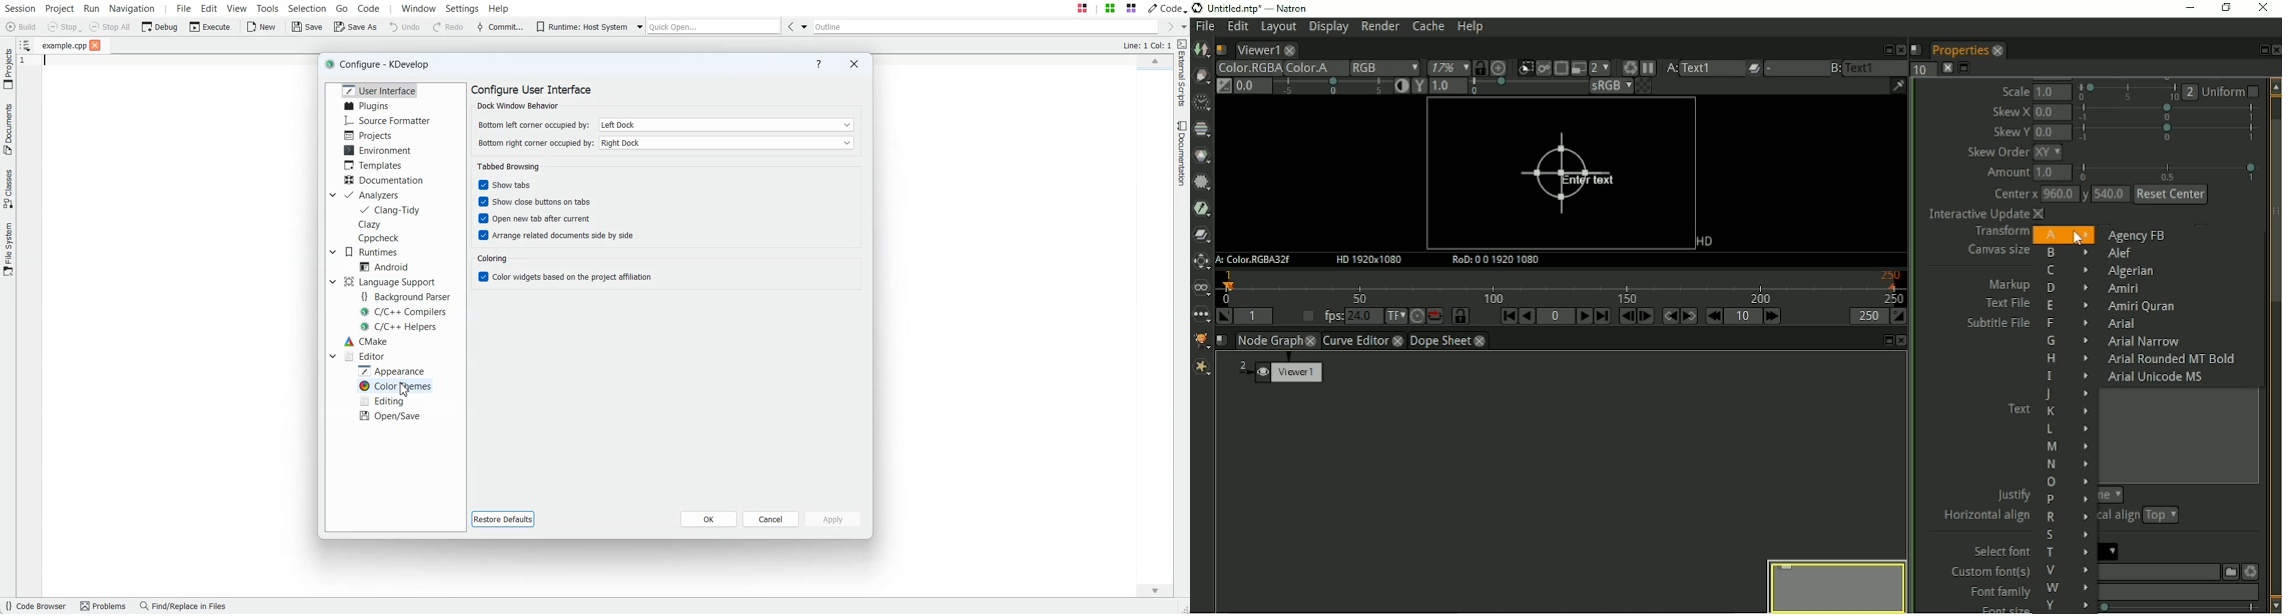 The image size is (2296, 616). I want to click on Apperarnce, so click(394, 370).